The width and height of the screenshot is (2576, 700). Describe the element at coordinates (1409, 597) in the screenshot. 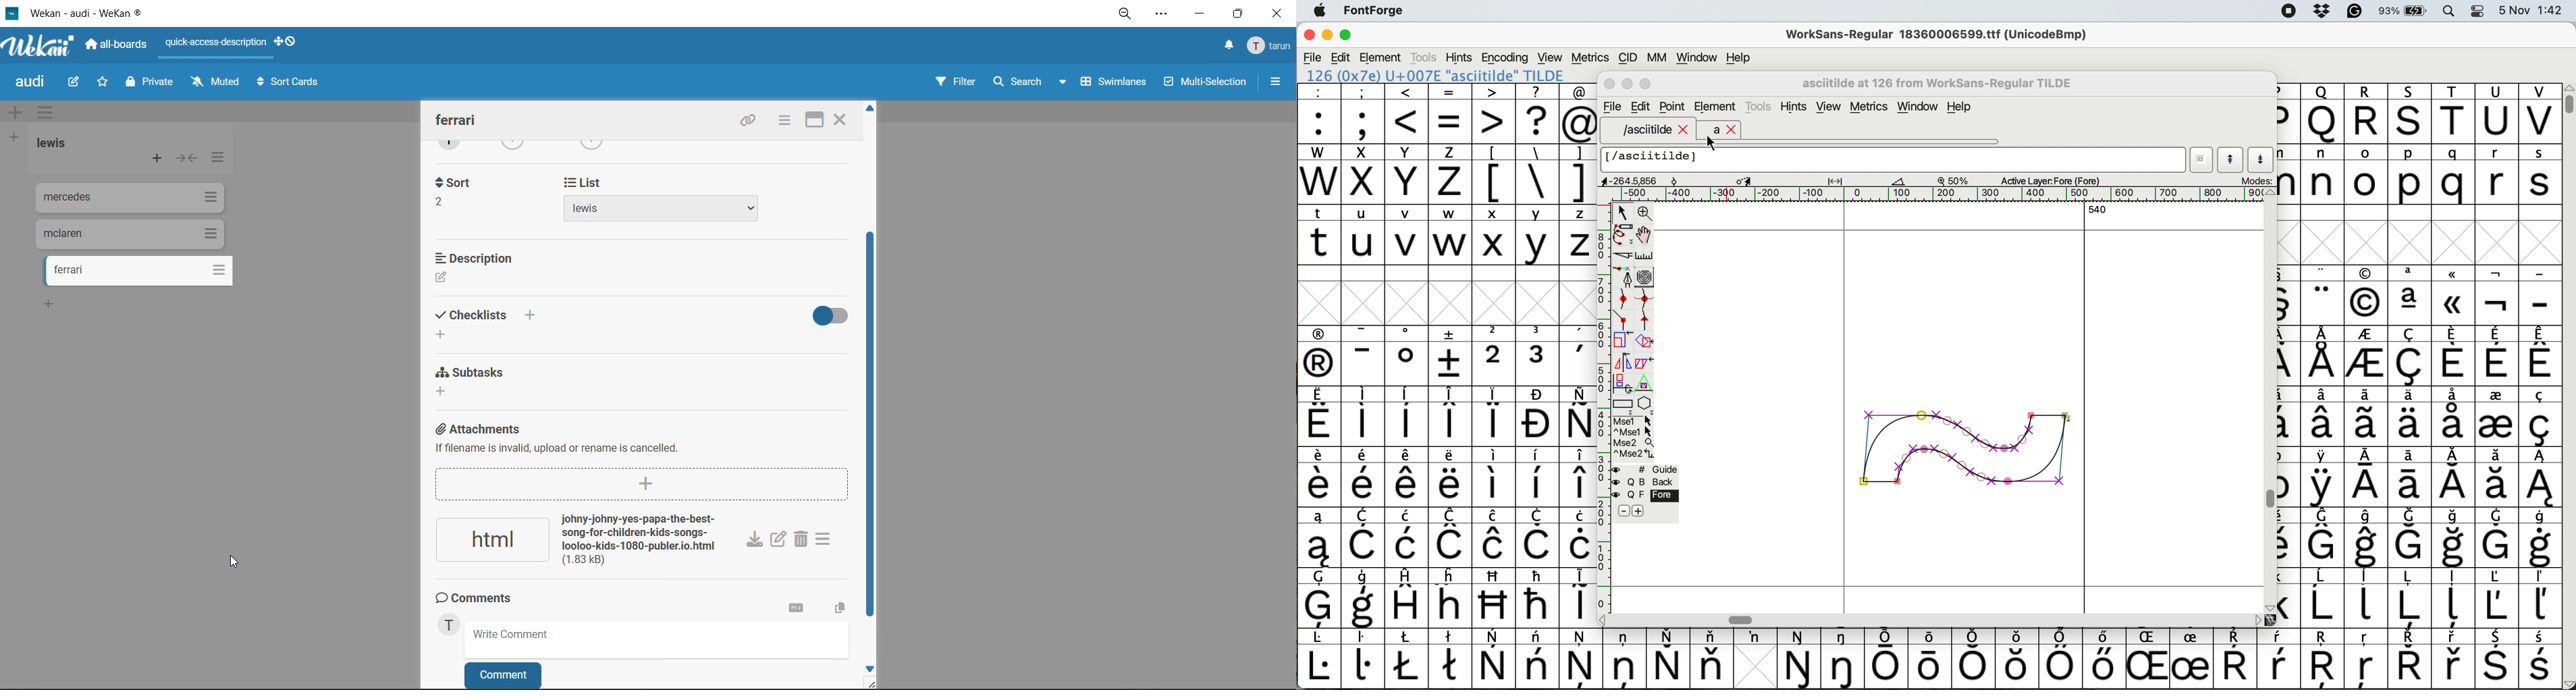

I see `symbol` at that location.